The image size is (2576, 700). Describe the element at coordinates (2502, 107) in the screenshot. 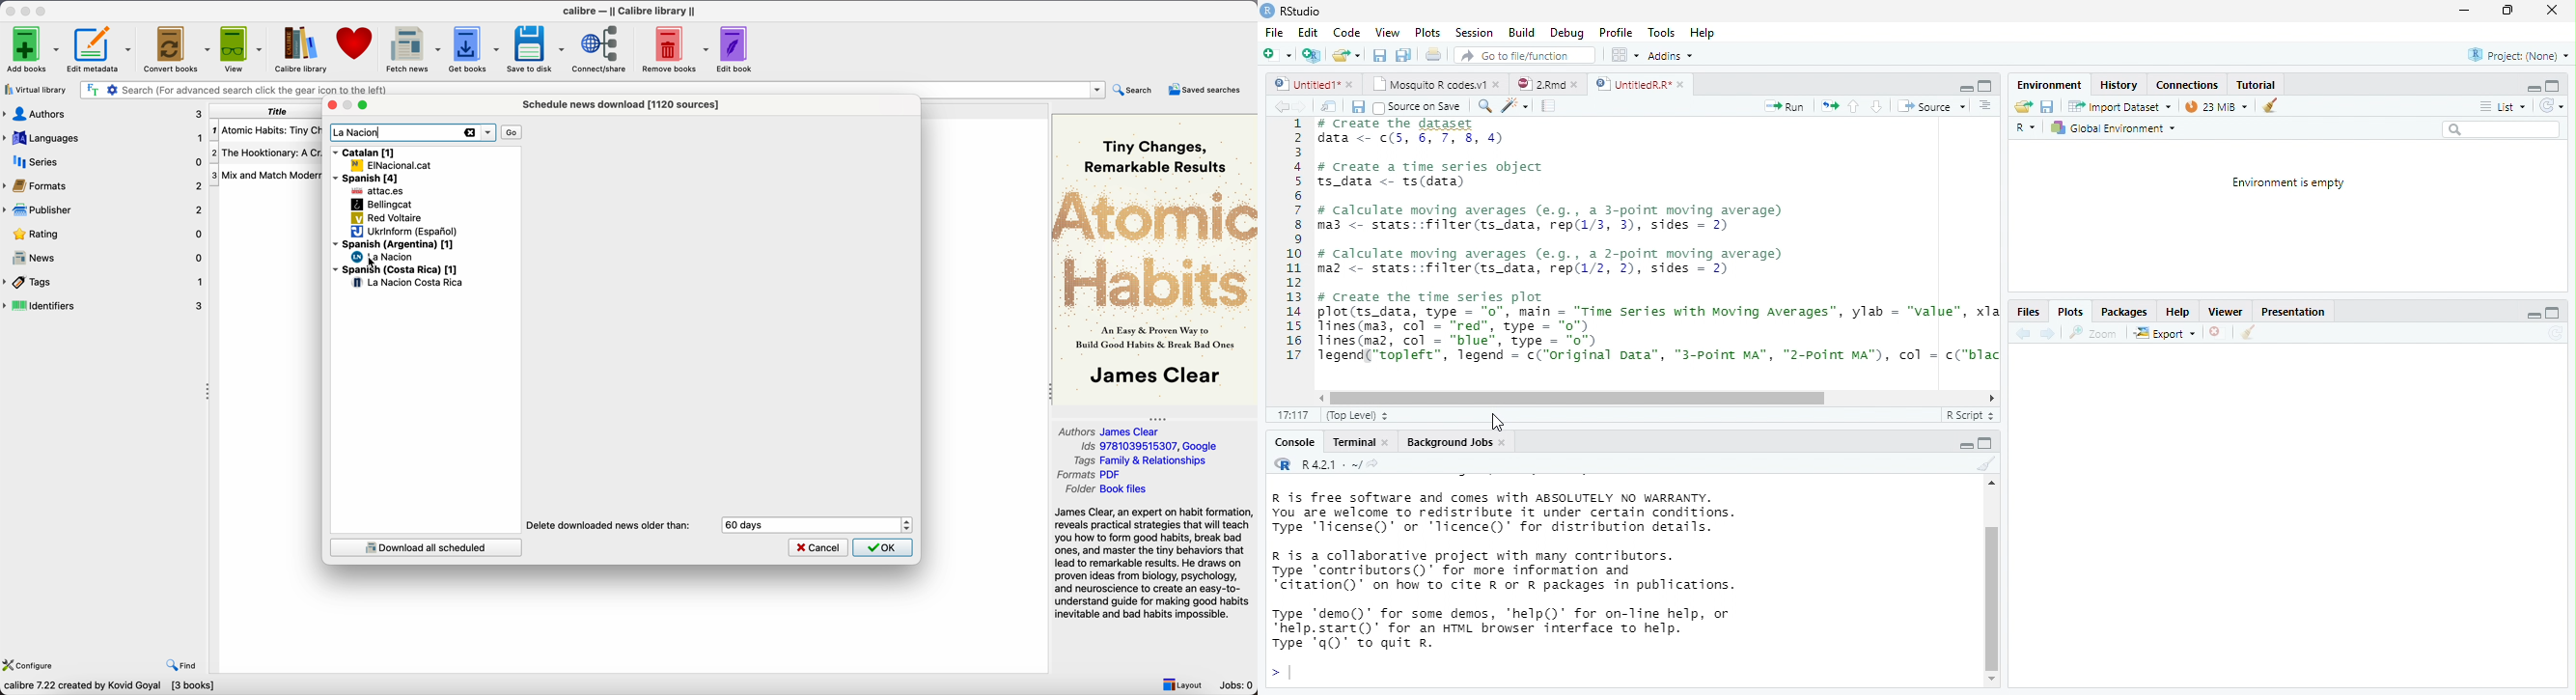

I see `List` at that location.